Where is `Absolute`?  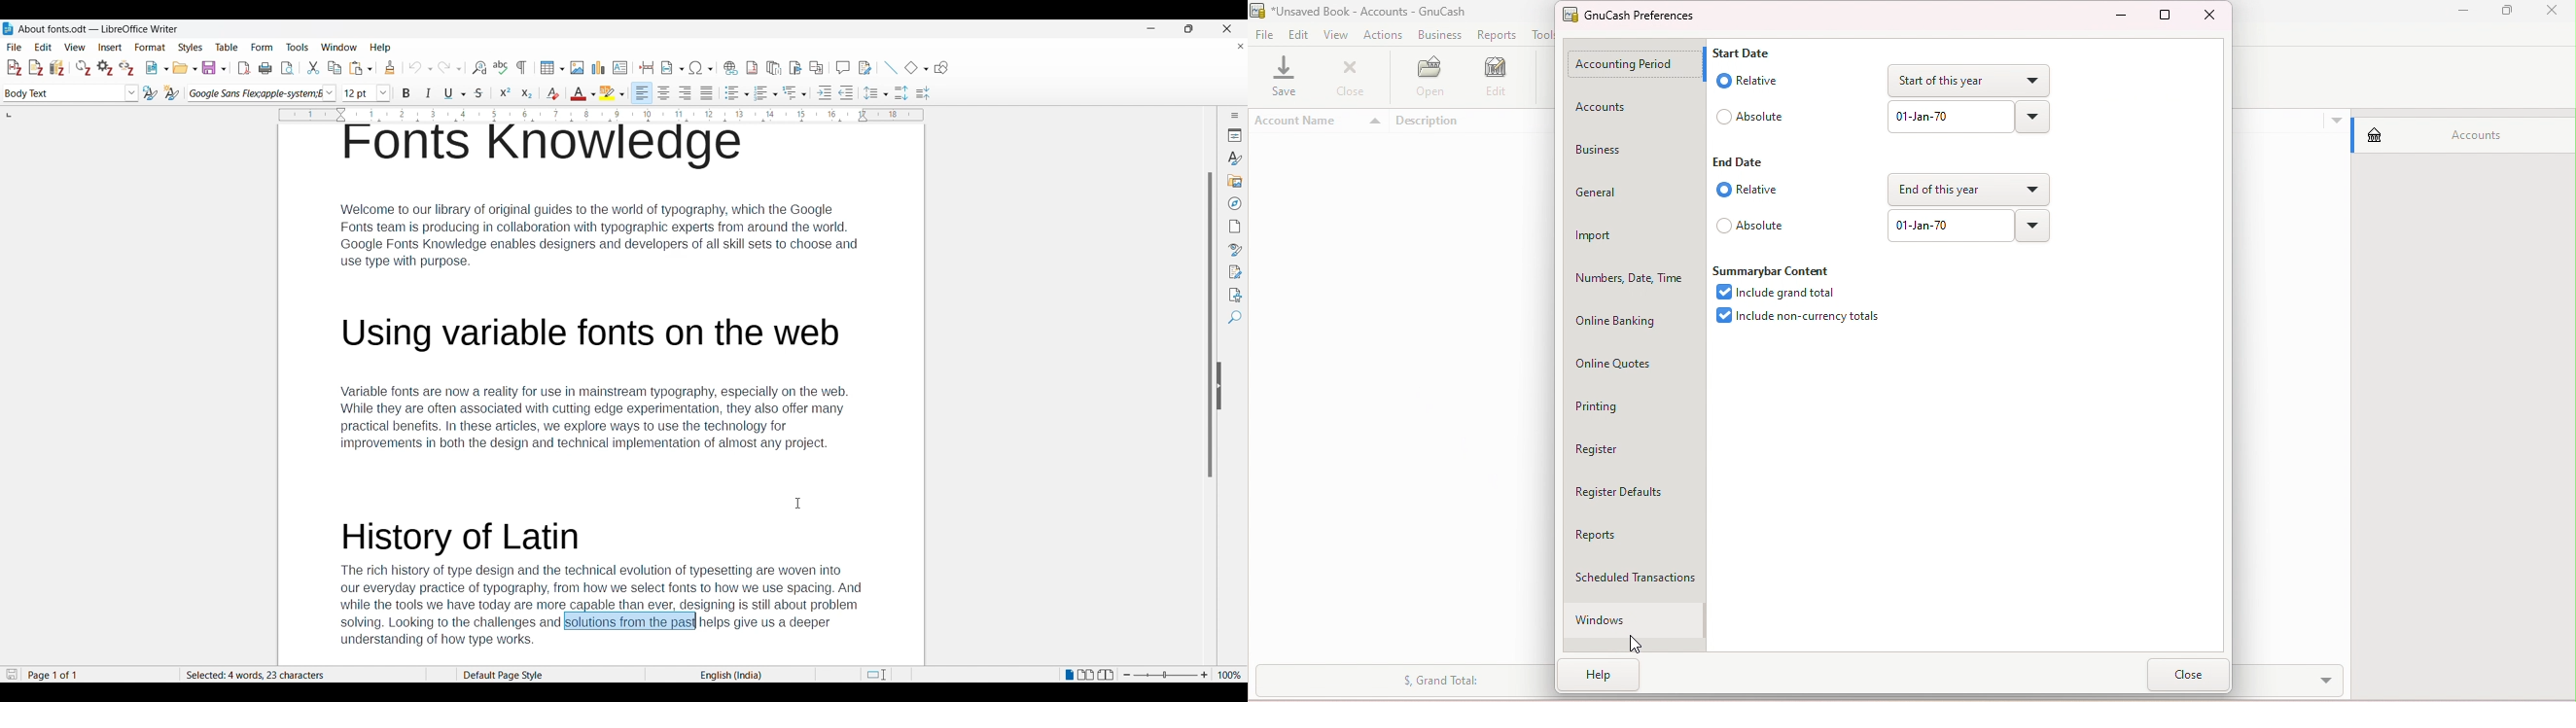 Absolute is located at coordinates (1753, 228).